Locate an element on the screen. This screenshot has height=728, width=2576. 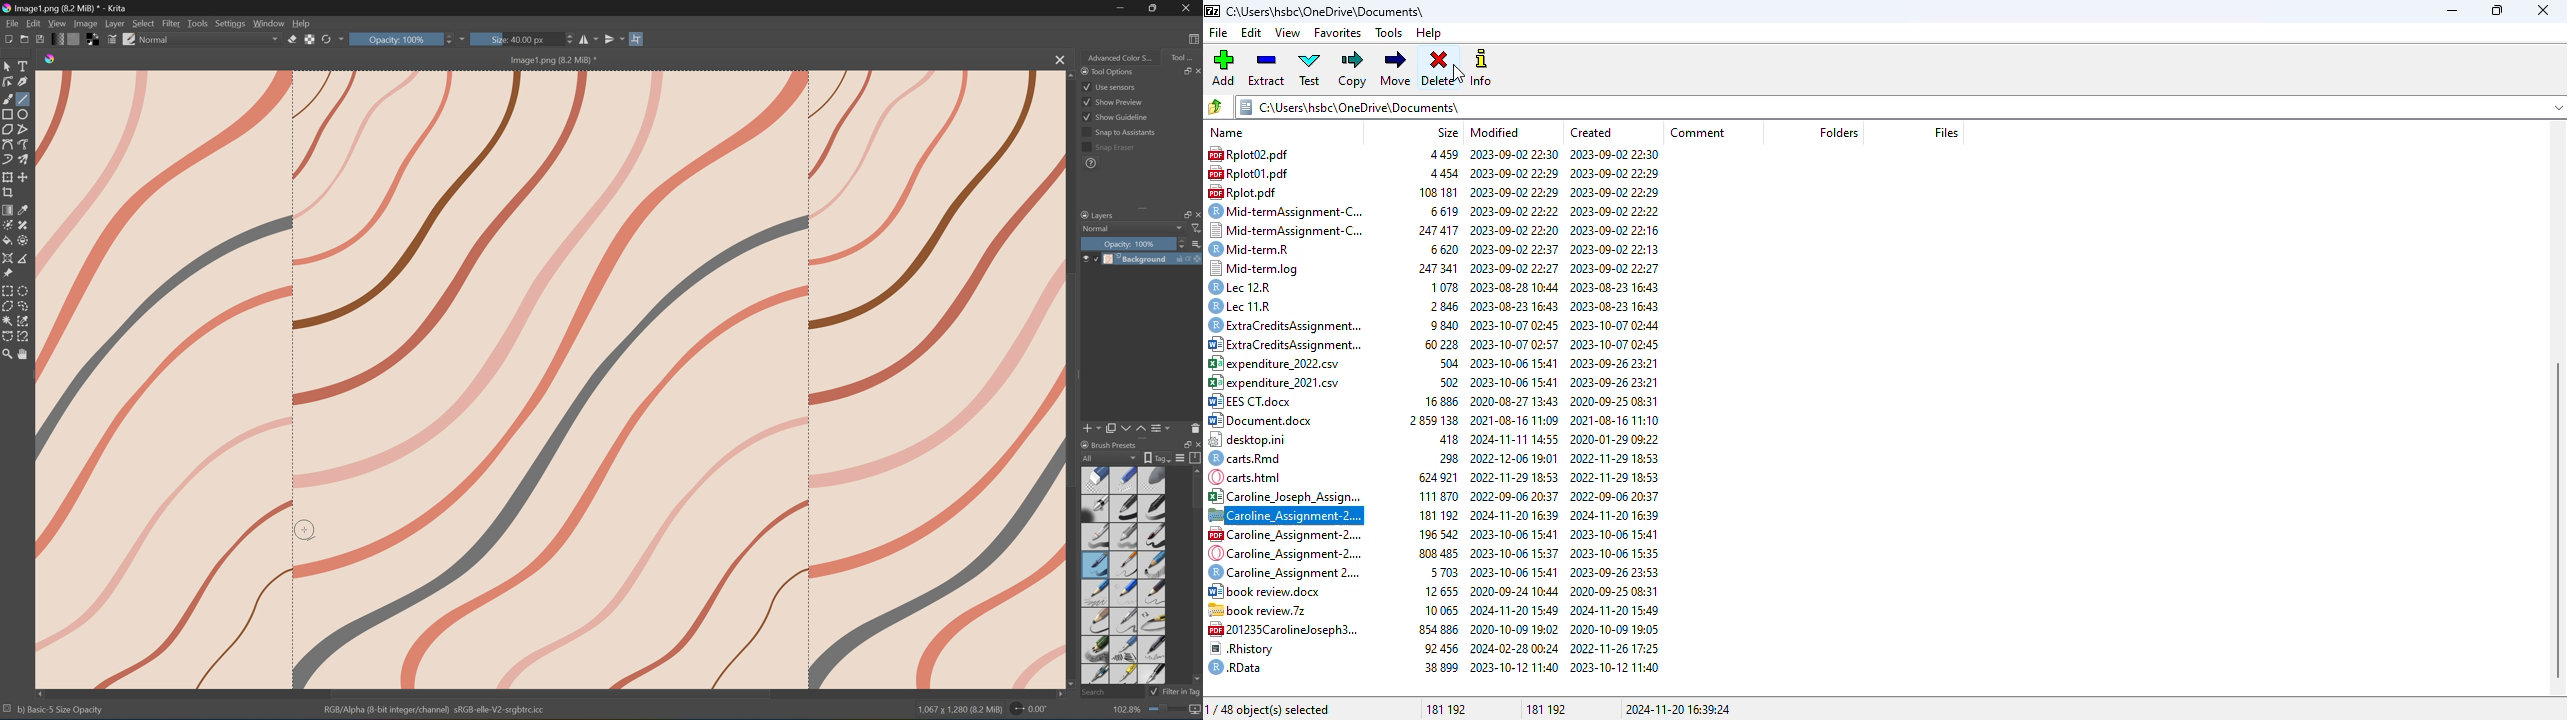
Multibrush tool is located at coordinates (25, 158).